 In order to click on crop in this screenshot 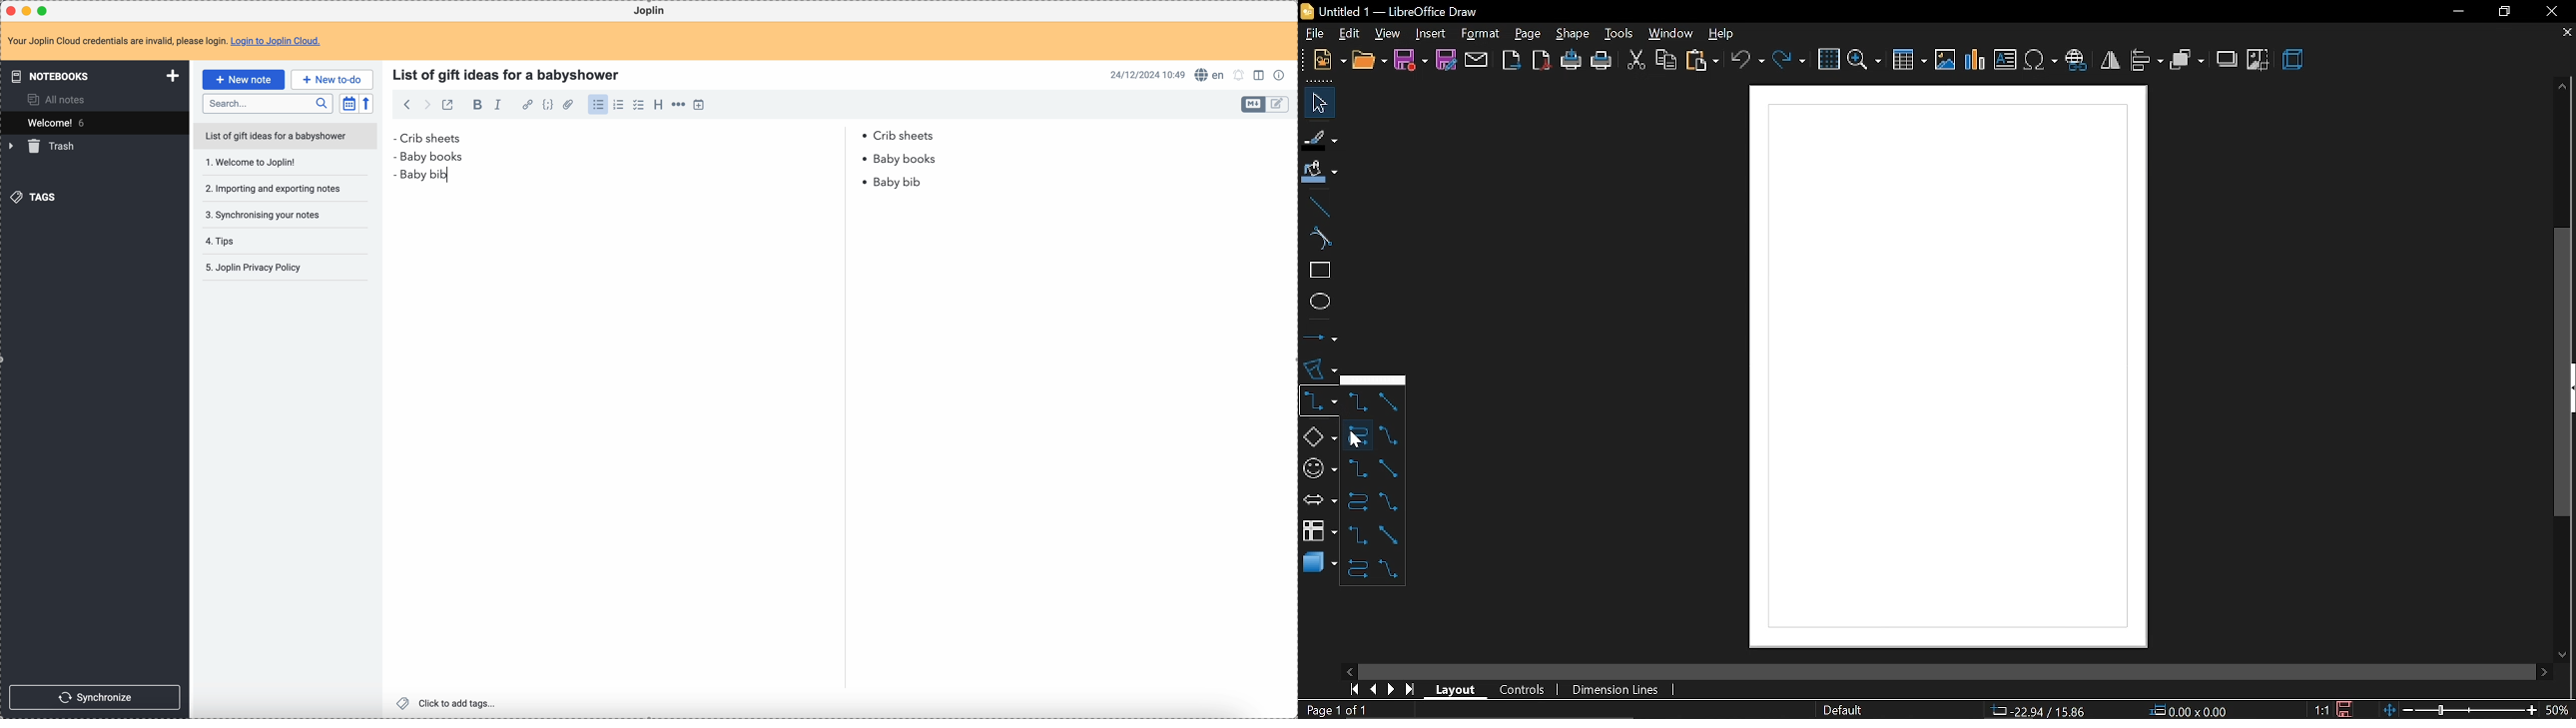, I will do `click(2258, 60)`.